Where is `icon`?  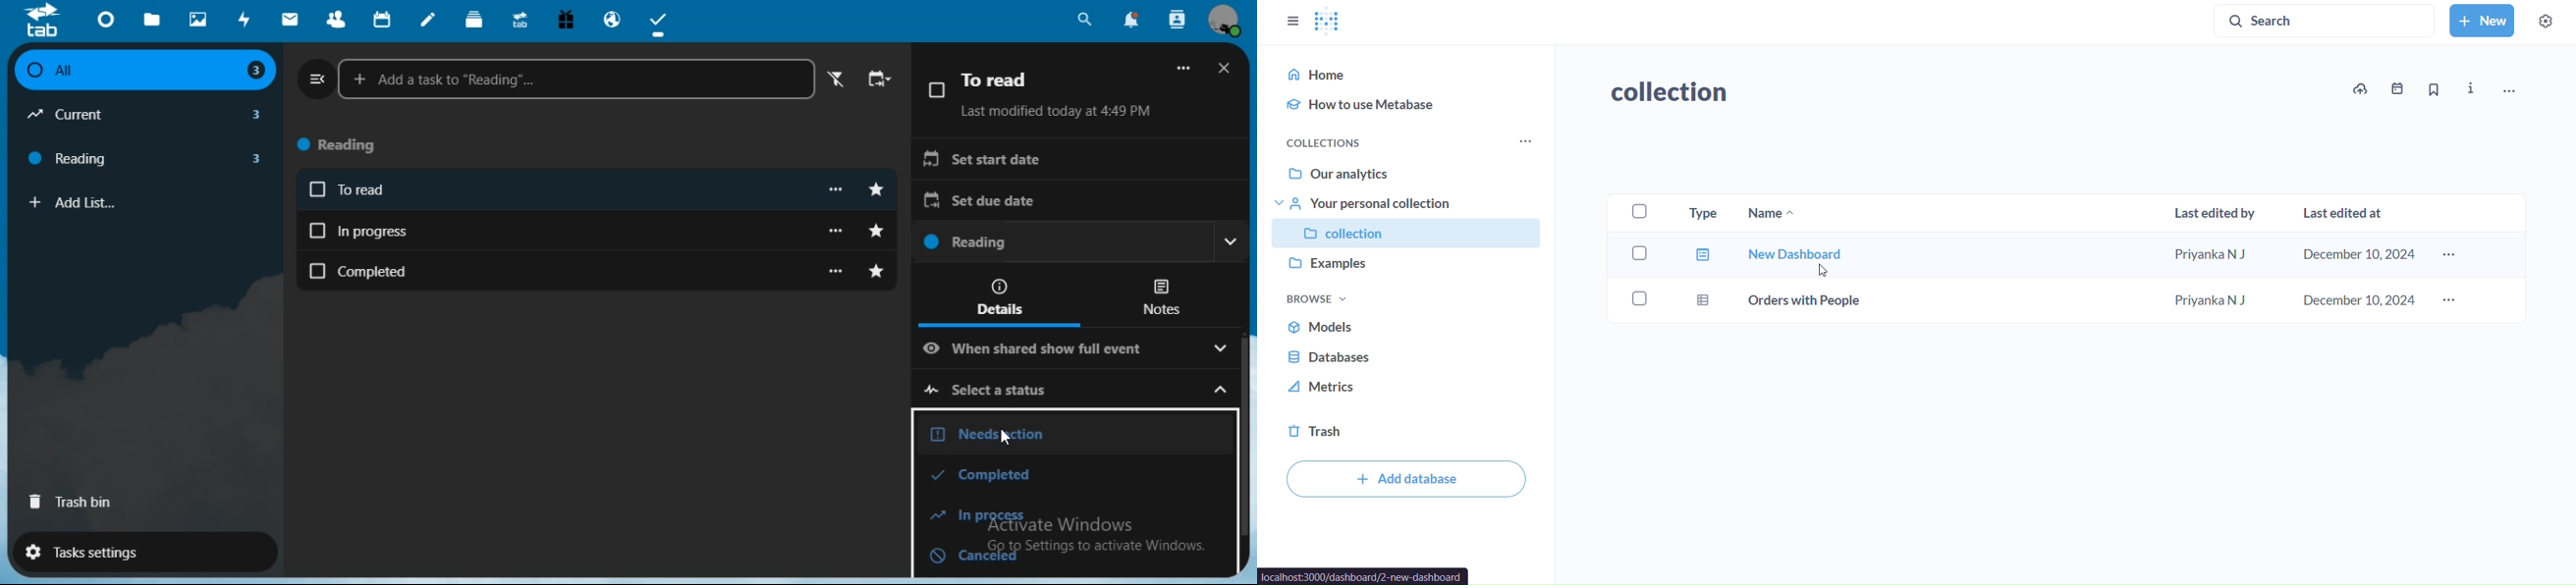
icon is located at coordinates (48, 21).